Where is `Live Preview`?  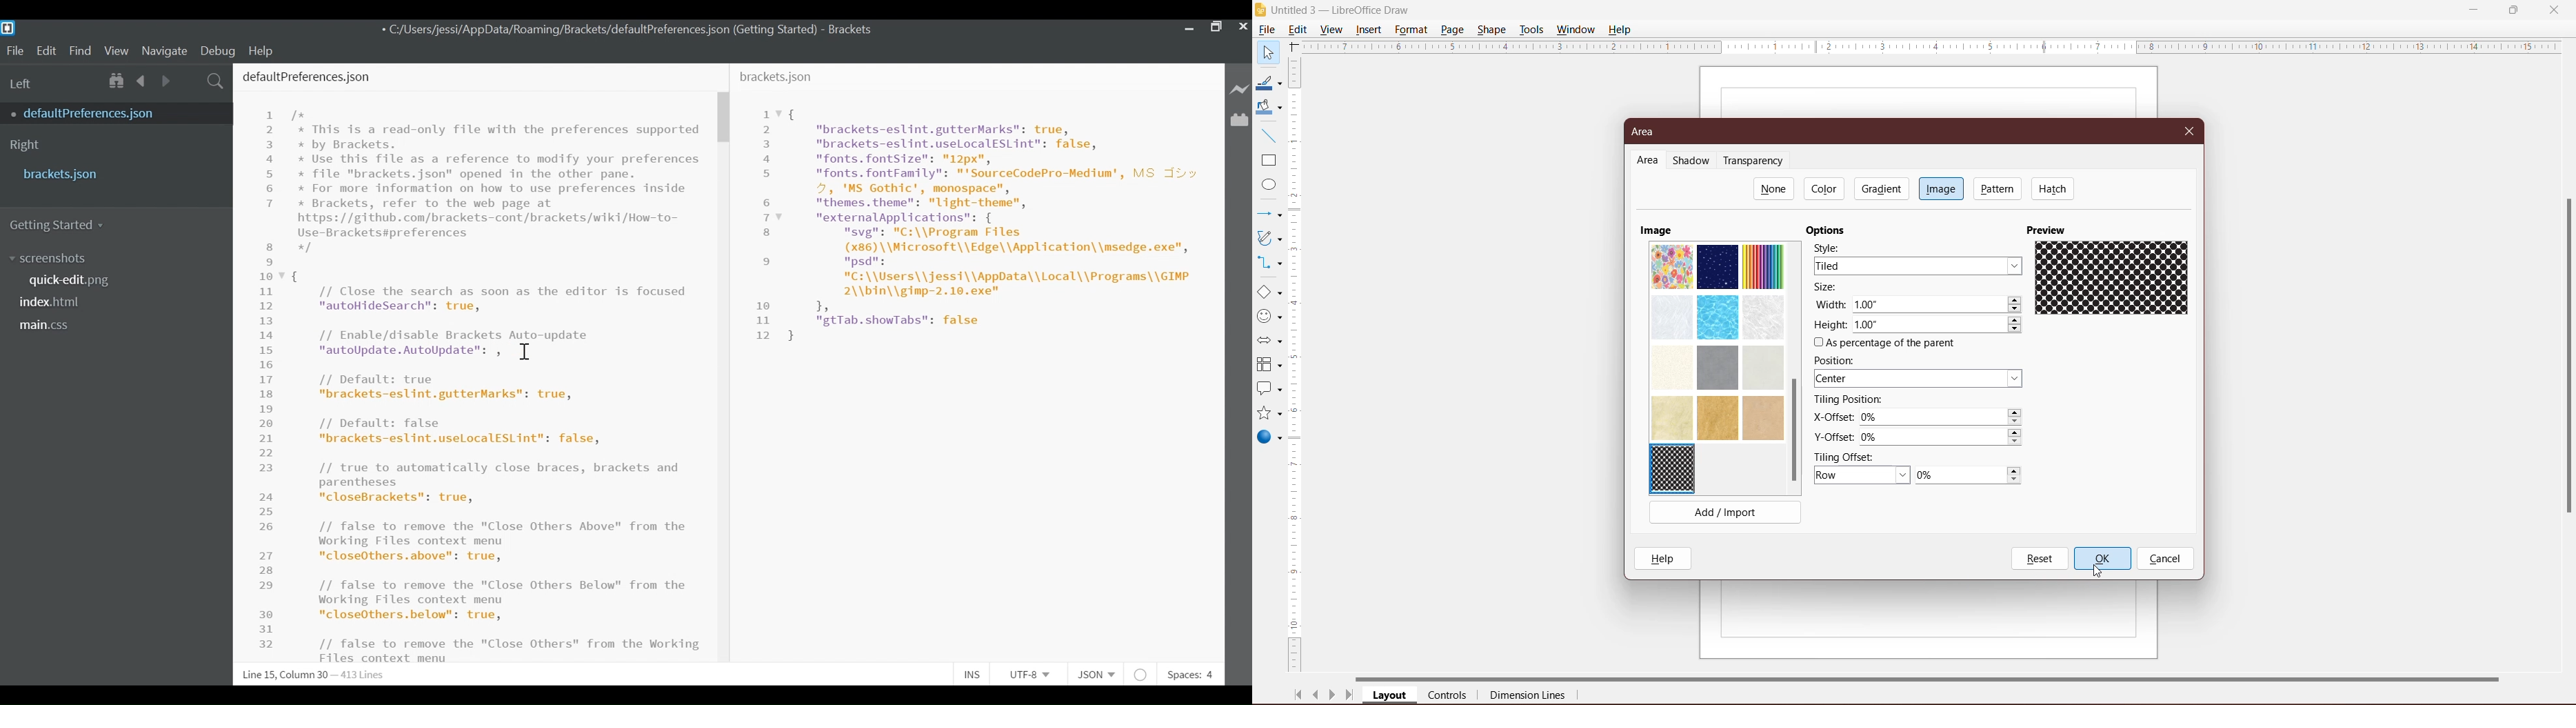 Live Preview is located at coordinates (1238, 88).